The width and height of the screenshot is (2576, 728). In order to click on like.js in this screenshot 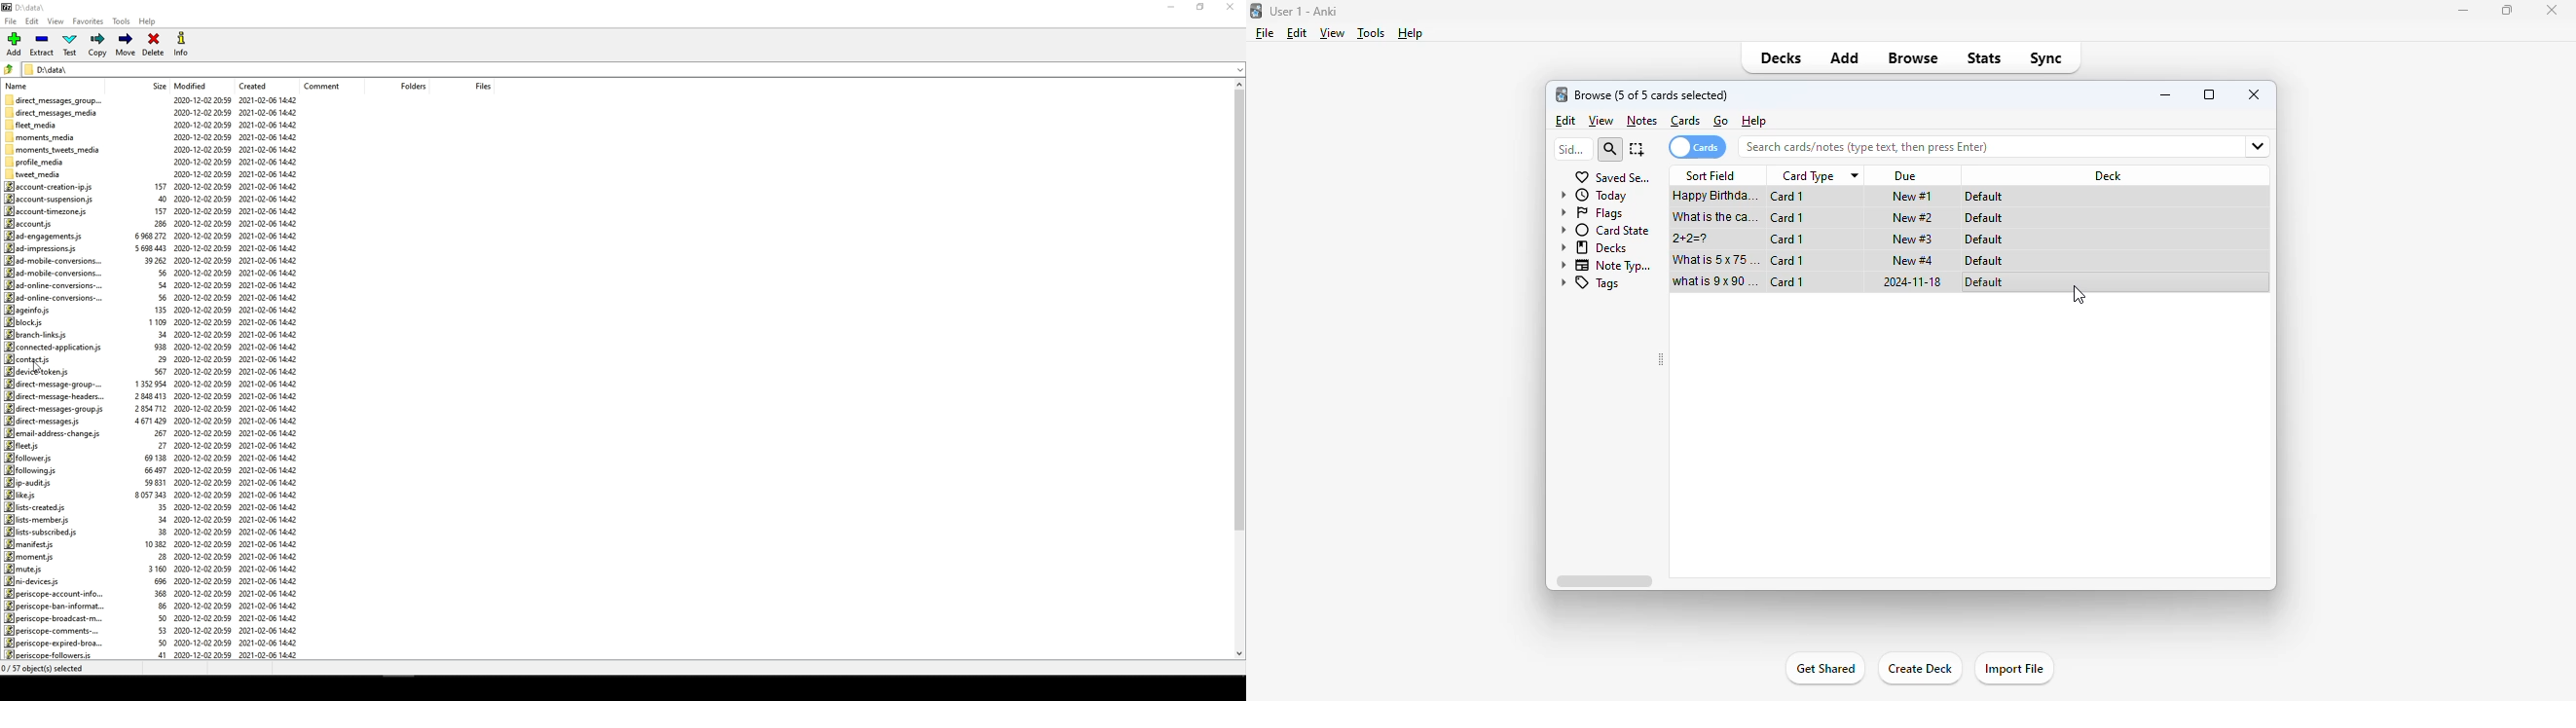, I will do `click(24, 495)`.